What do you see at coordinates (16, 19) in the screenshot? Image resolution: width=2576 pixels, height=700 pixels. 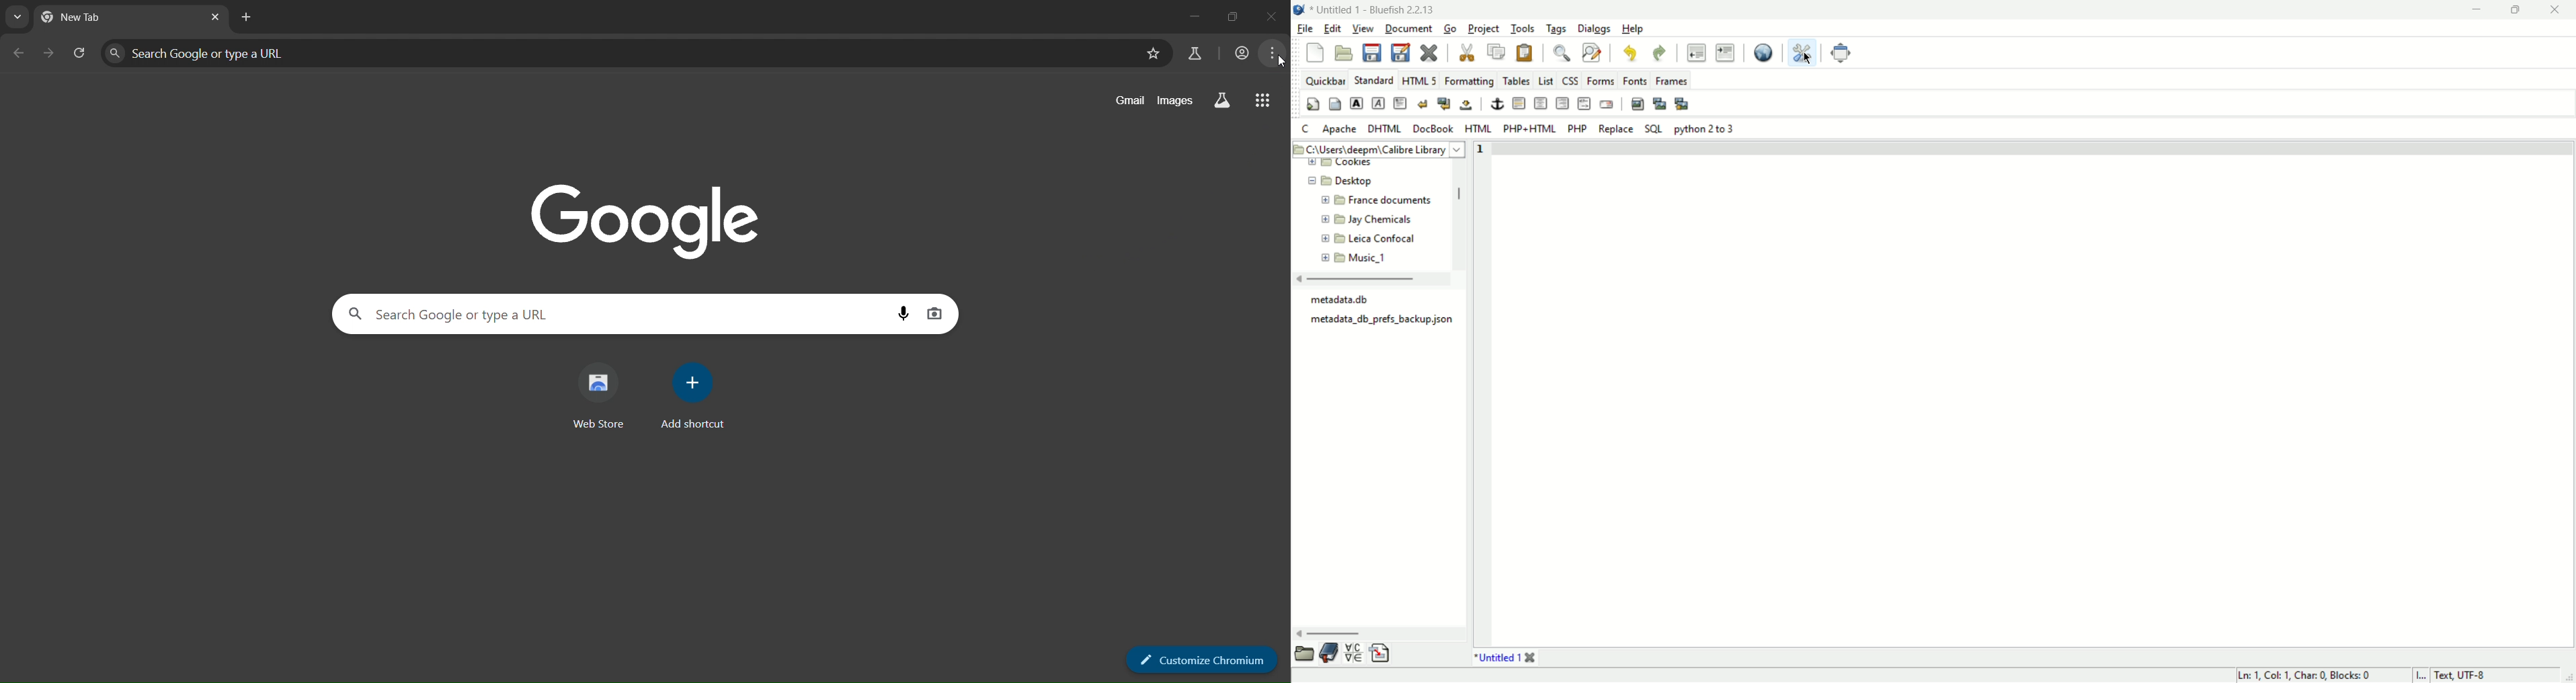 I see `search tabs` at bounding box center [16, 19].